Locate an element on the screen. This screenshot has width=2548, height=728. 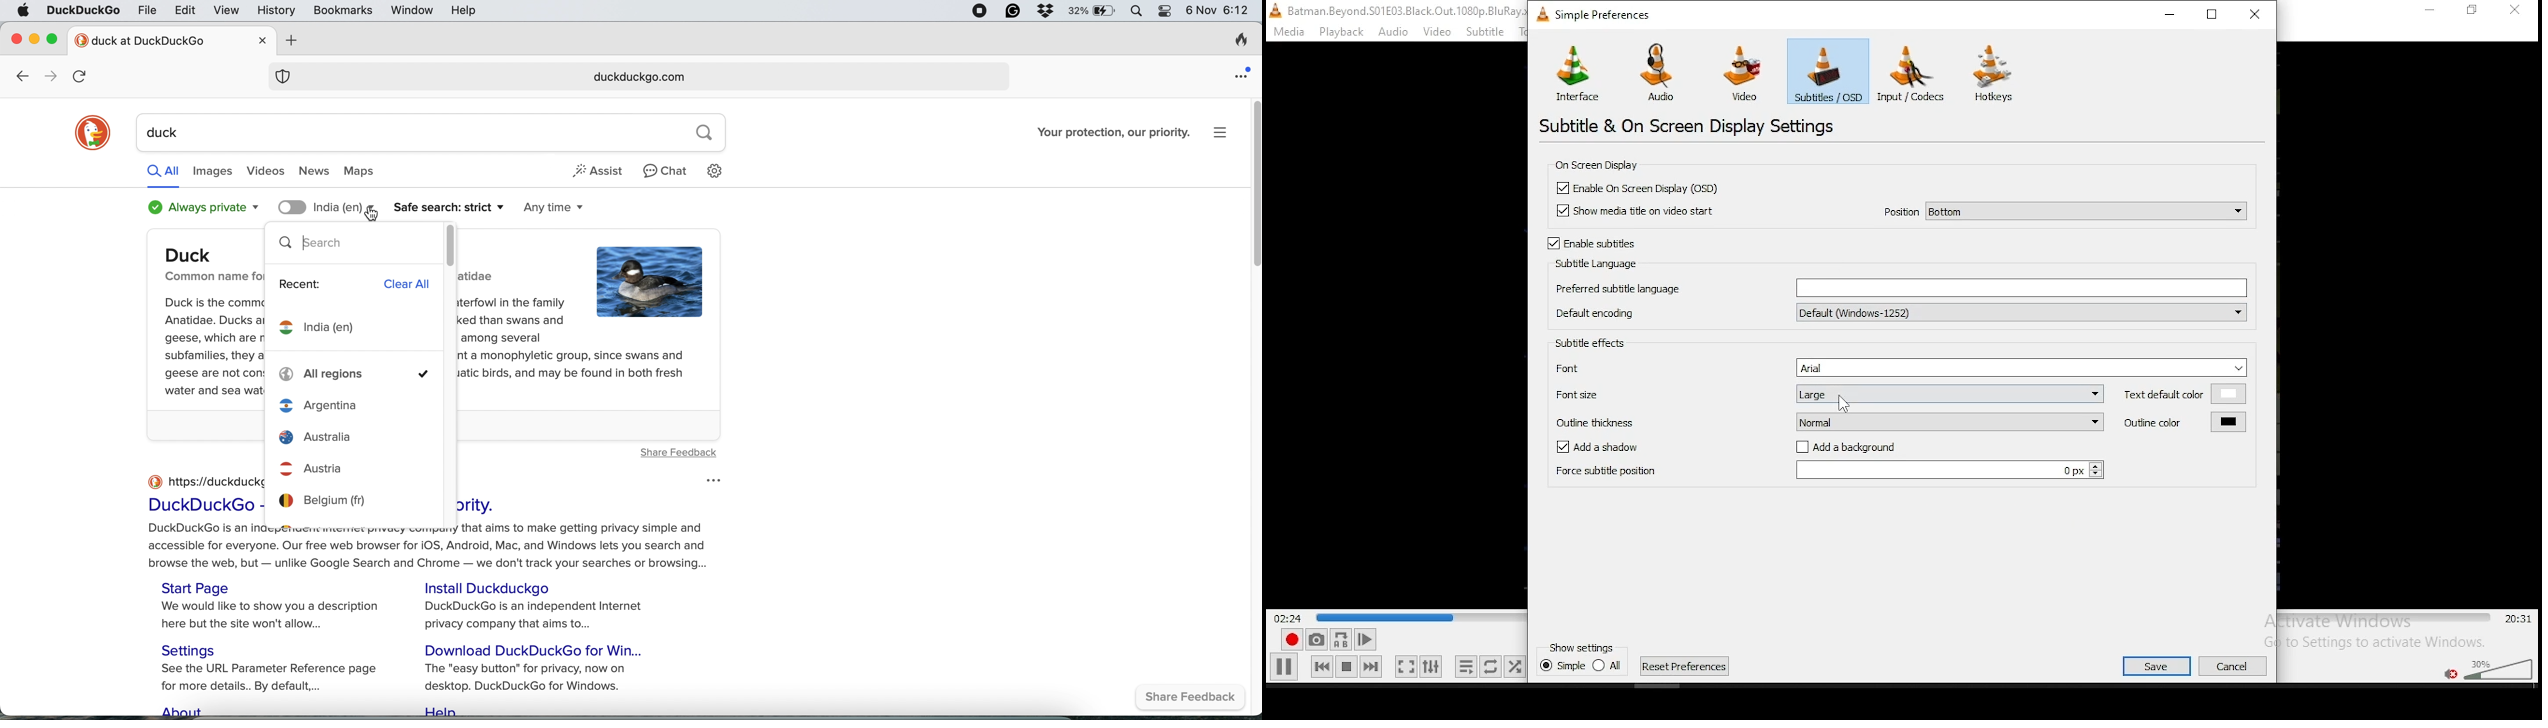
control center is located at coordinates (1166, 12).